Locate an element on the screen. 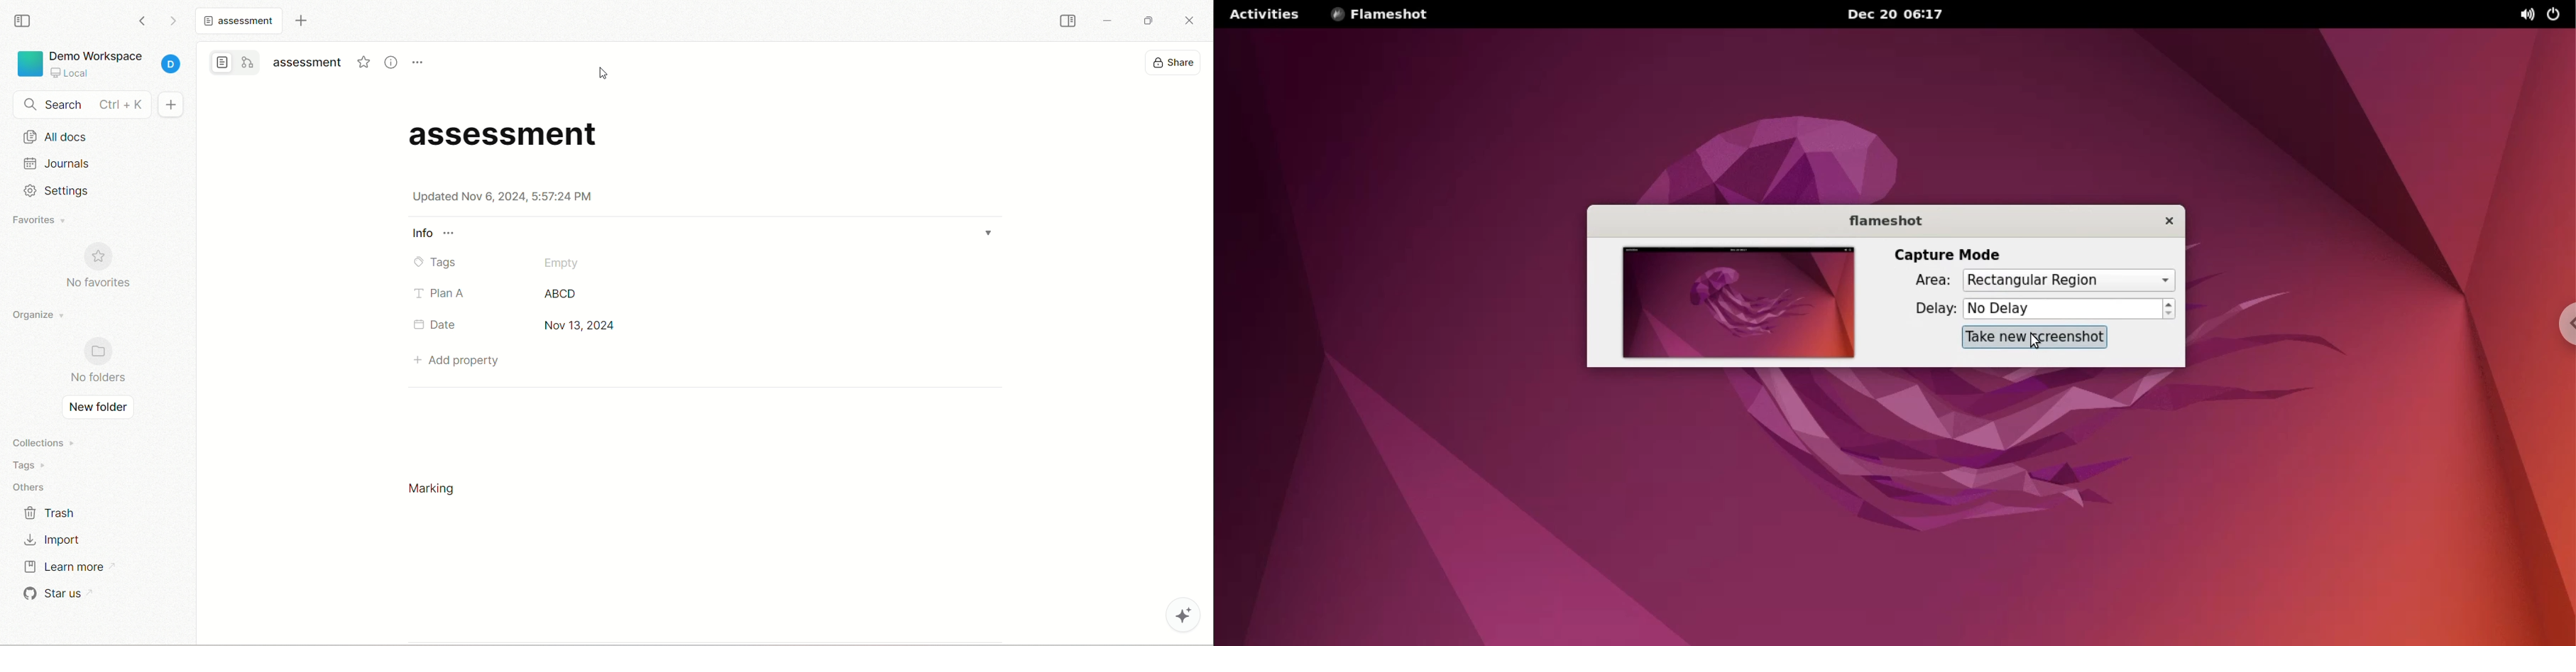 This screenshot has height=672, width=2576. Nov 13, 2024 is located at coordinates (577, 326).